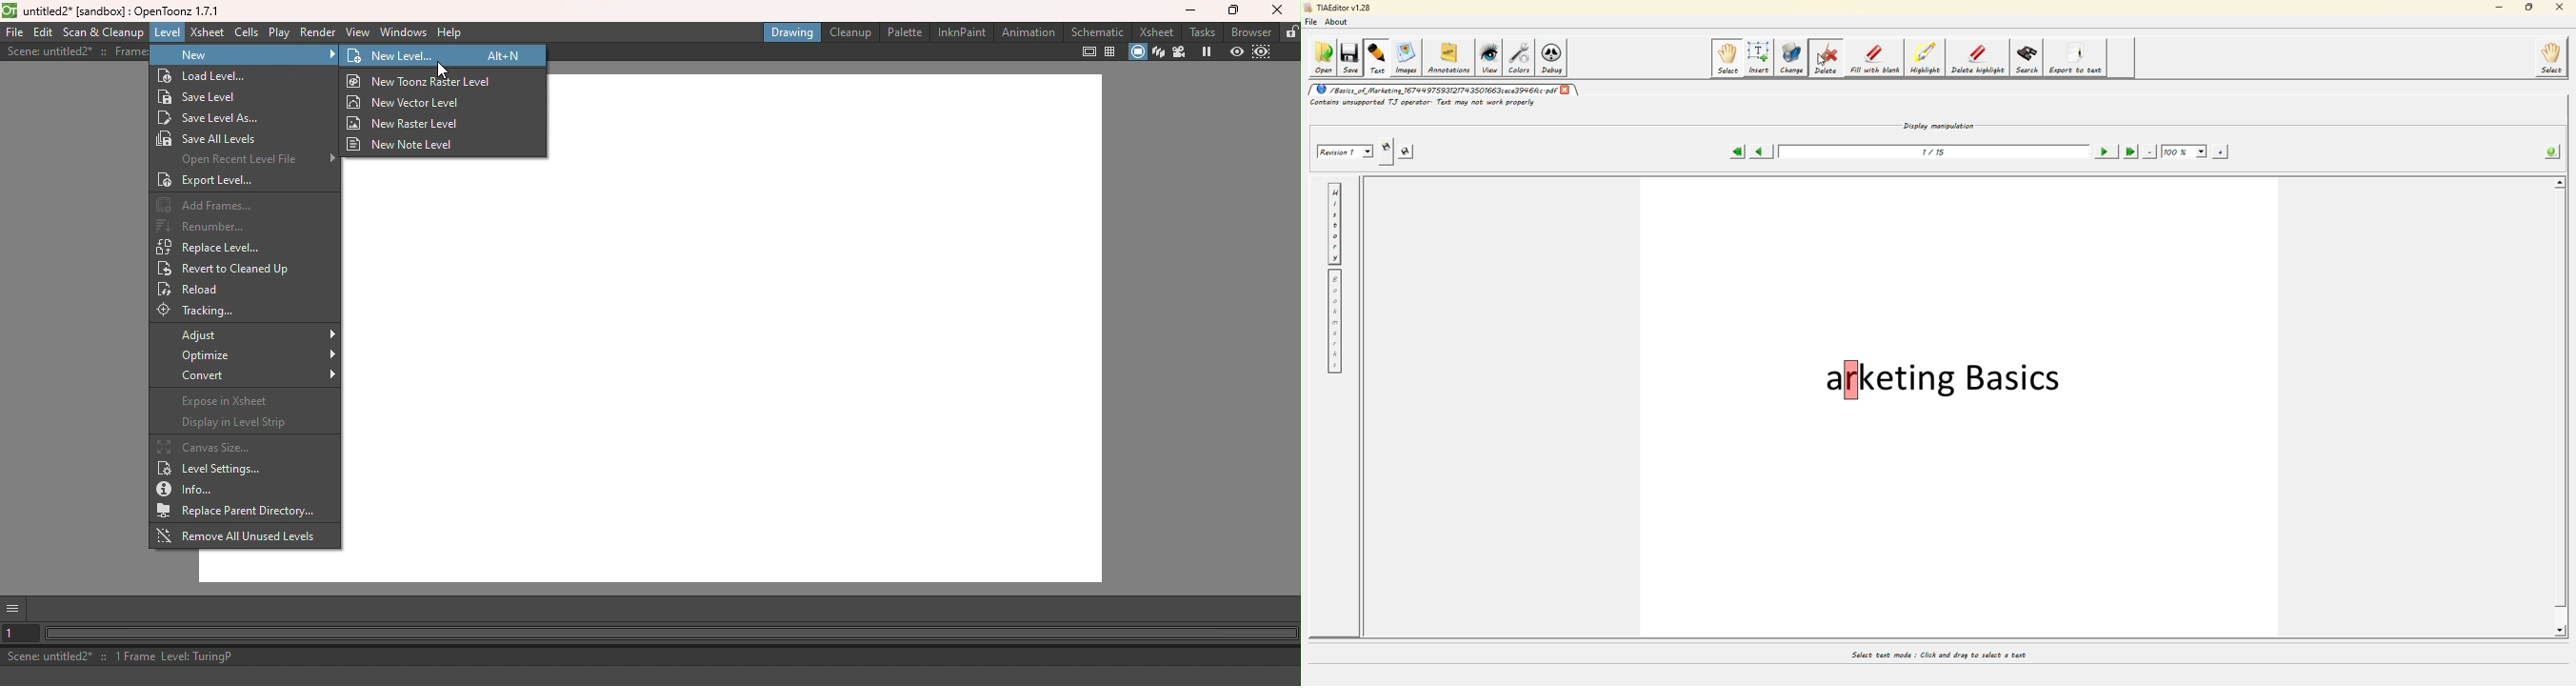 This screenshot has width=2576, height=700. Describe the element at coordinates (410, 56) in the screenshot. I see `New level` at that location.